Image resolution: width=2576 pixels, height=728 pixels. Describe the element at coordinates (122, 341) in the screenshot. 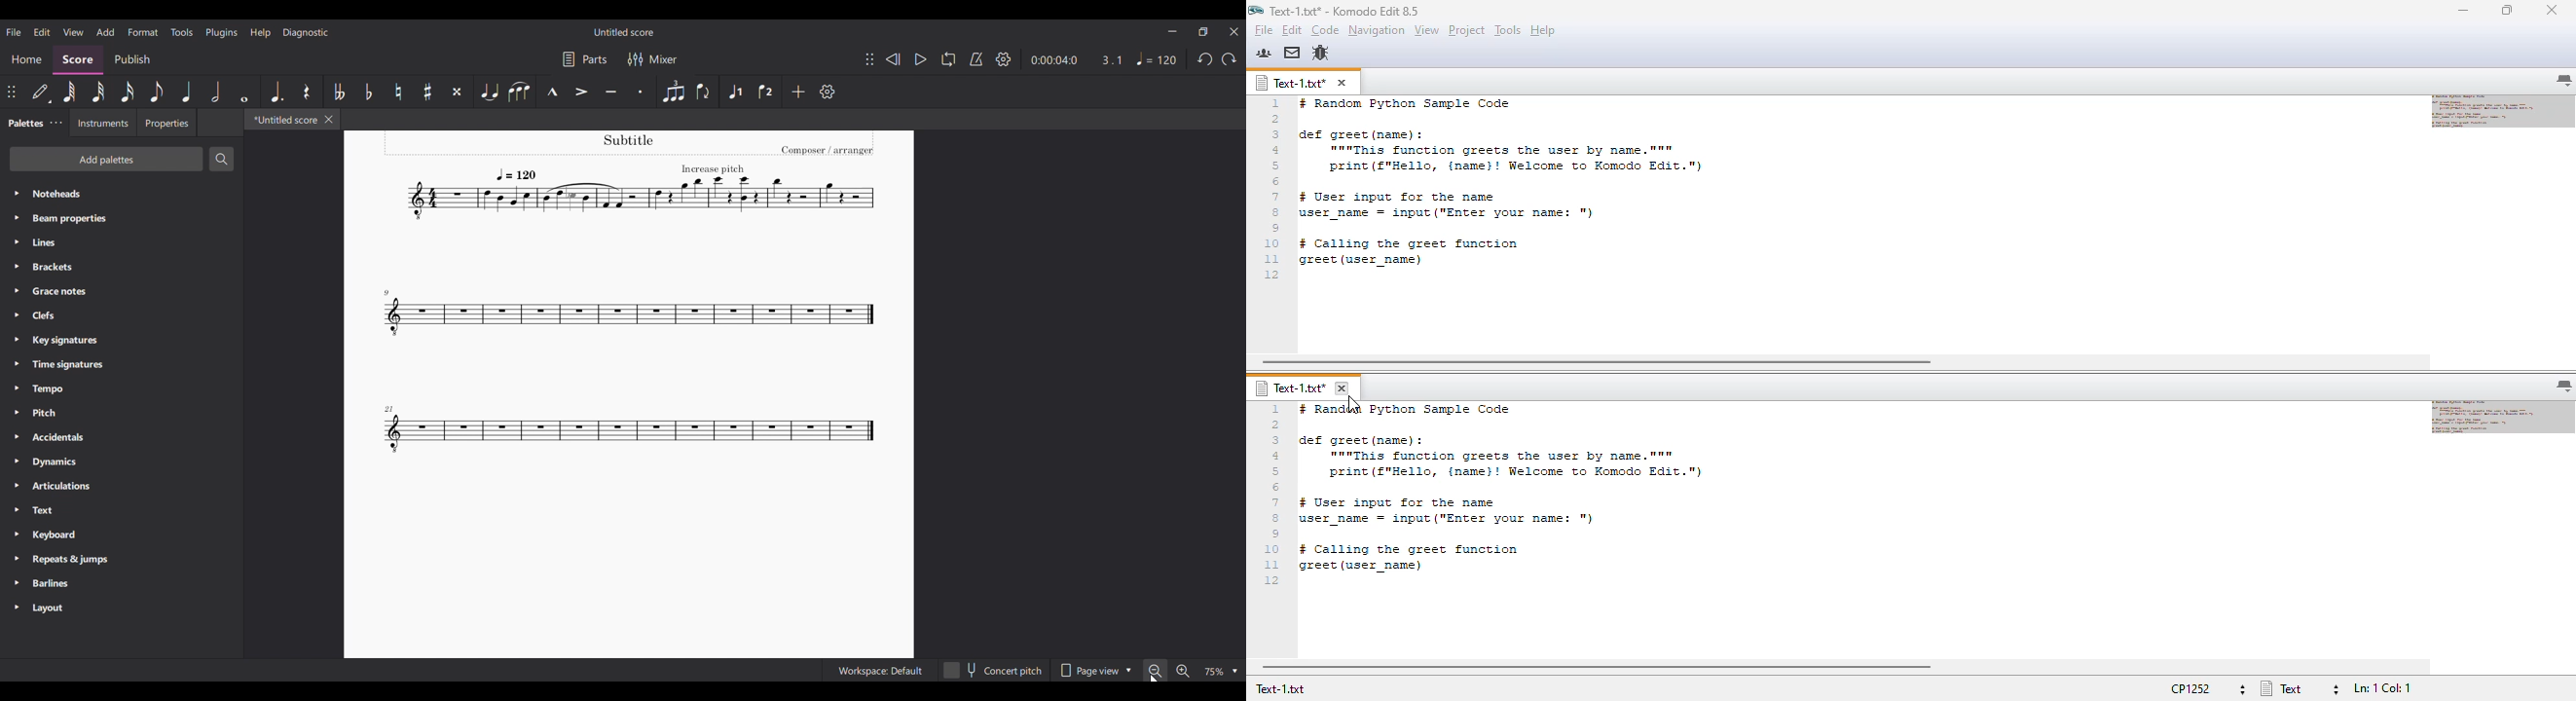

I see `Key signatures` at that location.